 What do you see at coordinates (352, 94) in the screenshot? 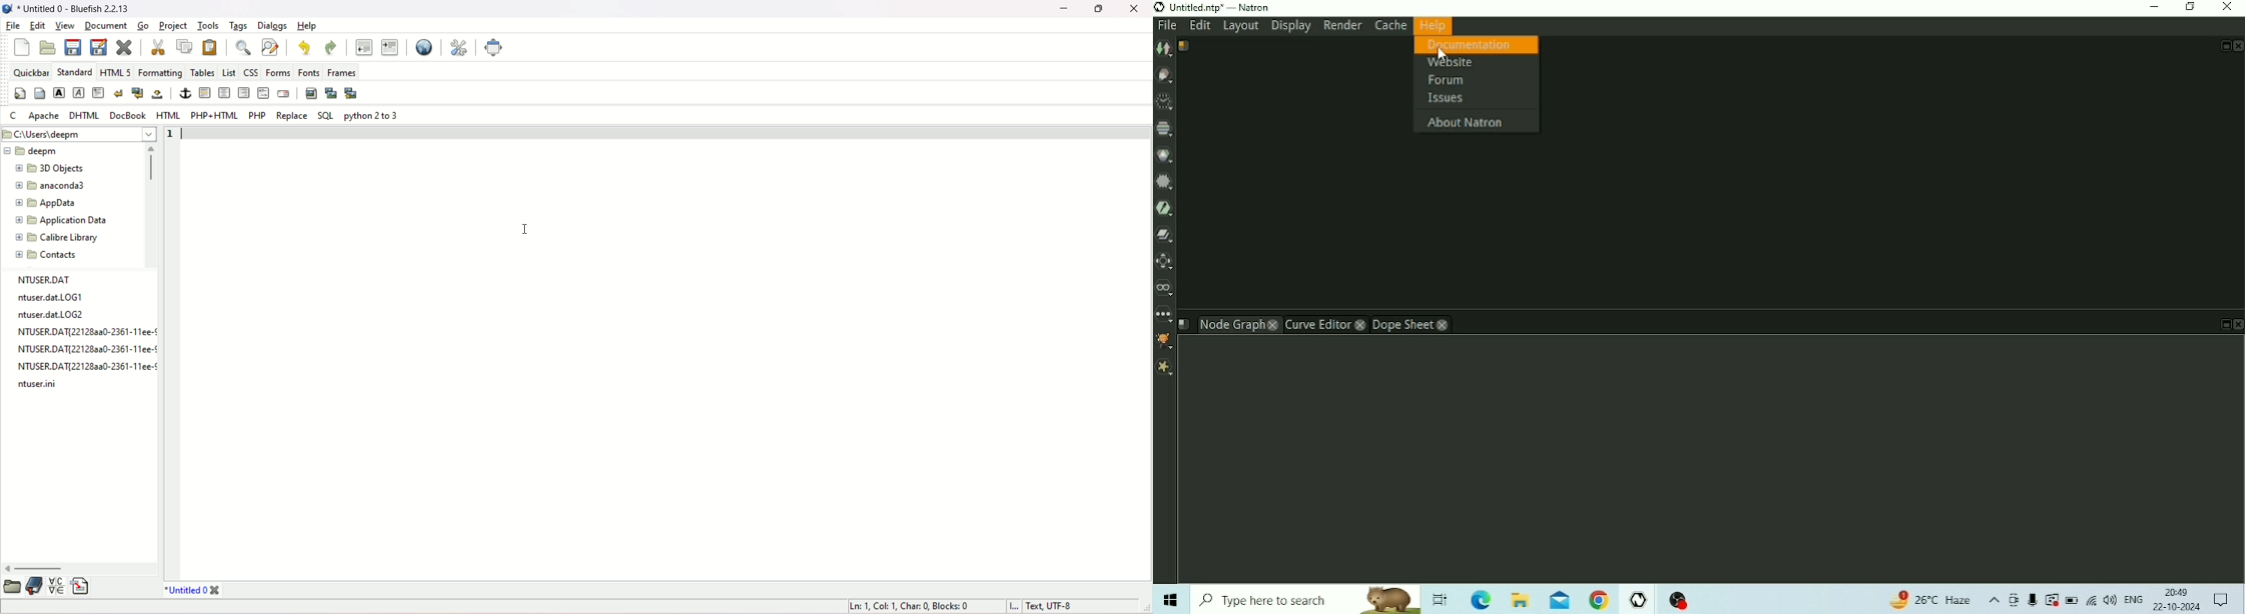
I see `multi thumbnail` at bounding box center [352, 94].